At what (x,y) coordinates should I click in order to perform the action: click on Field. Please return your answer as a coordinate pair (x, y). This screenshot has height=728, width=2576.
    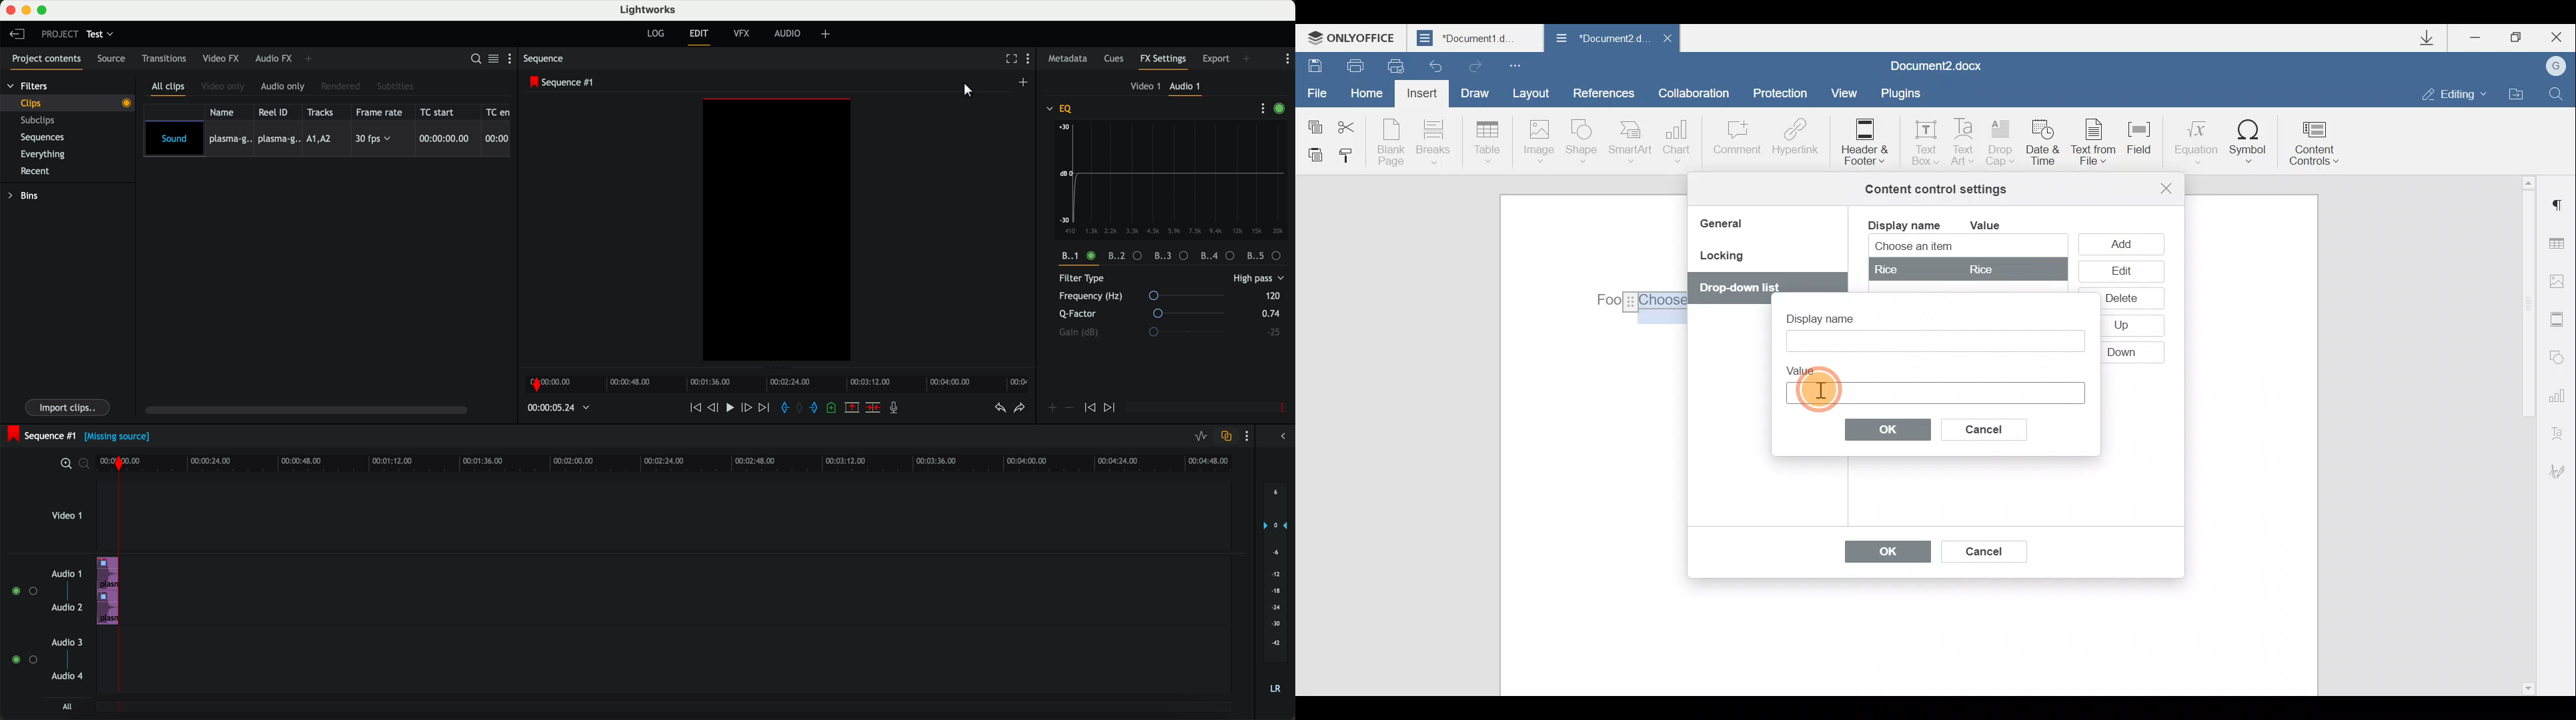
    Looking at the image, I should click on (2145, 146).